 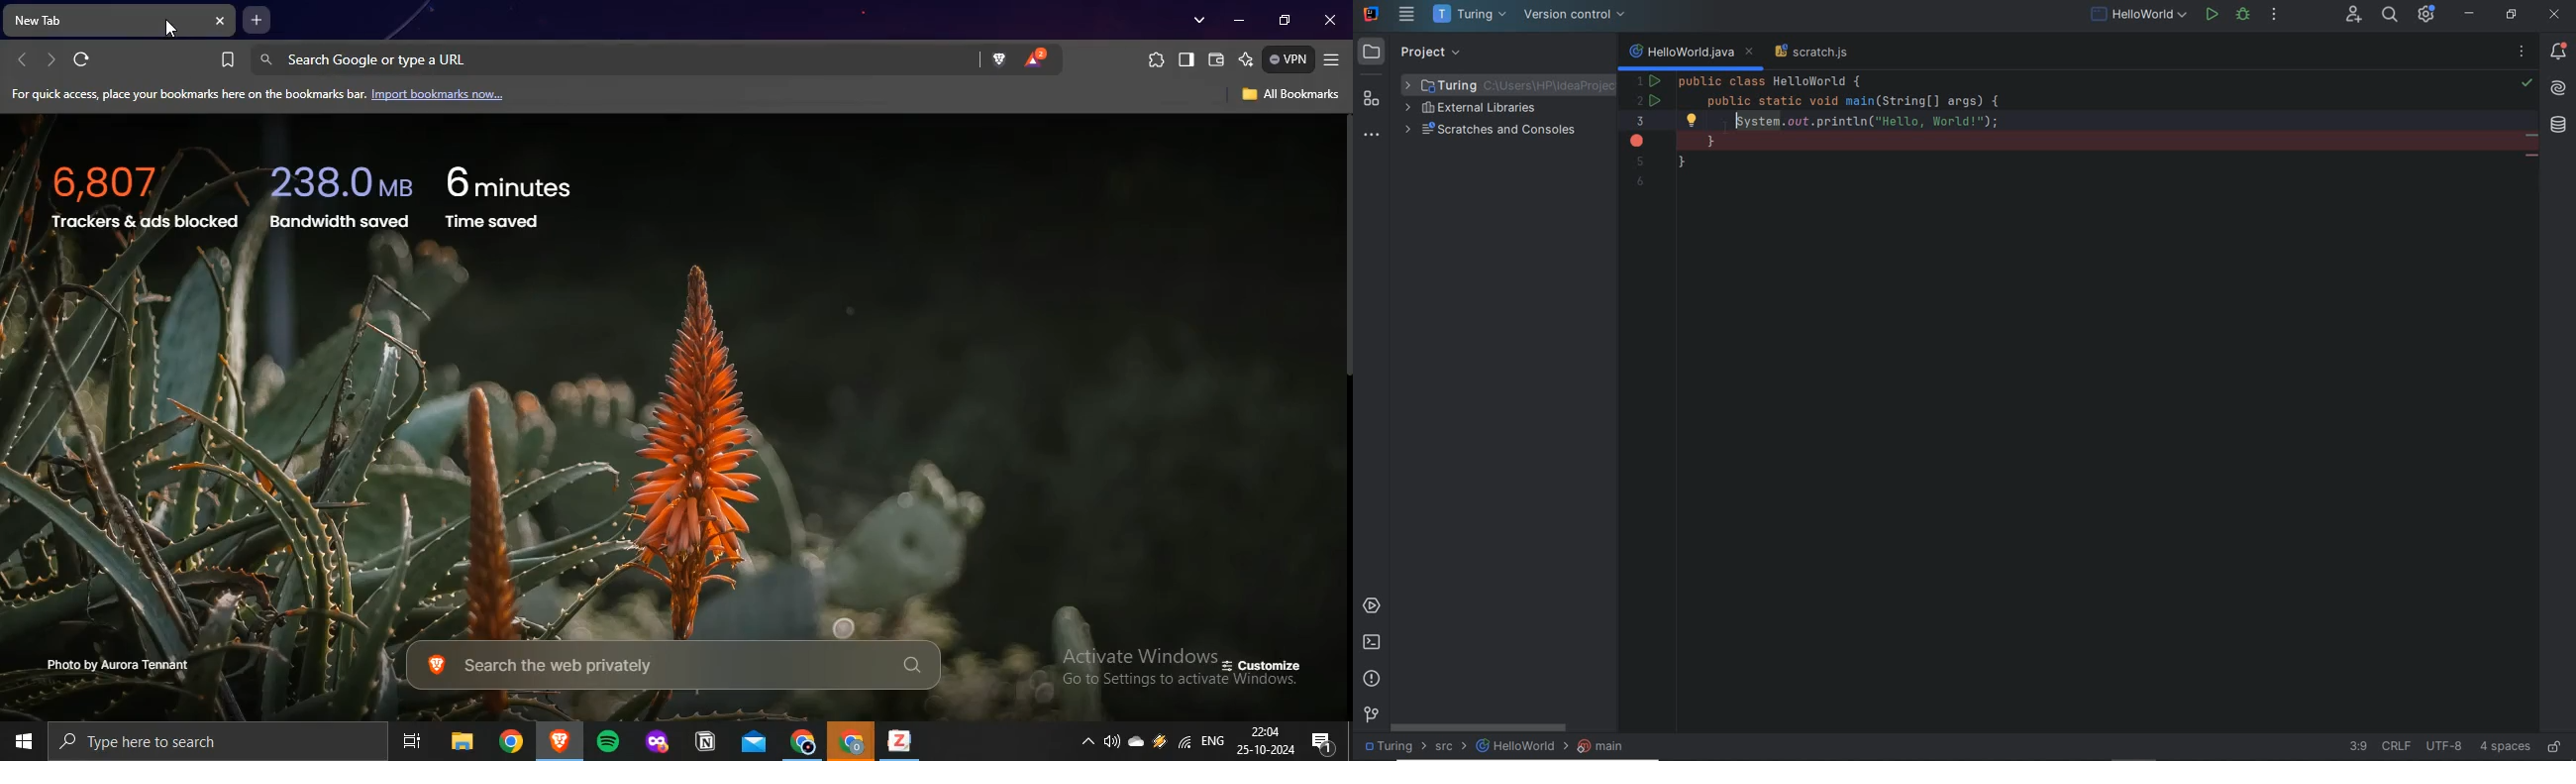 I want to click on import bookmarks, so click(x=298, y=93).